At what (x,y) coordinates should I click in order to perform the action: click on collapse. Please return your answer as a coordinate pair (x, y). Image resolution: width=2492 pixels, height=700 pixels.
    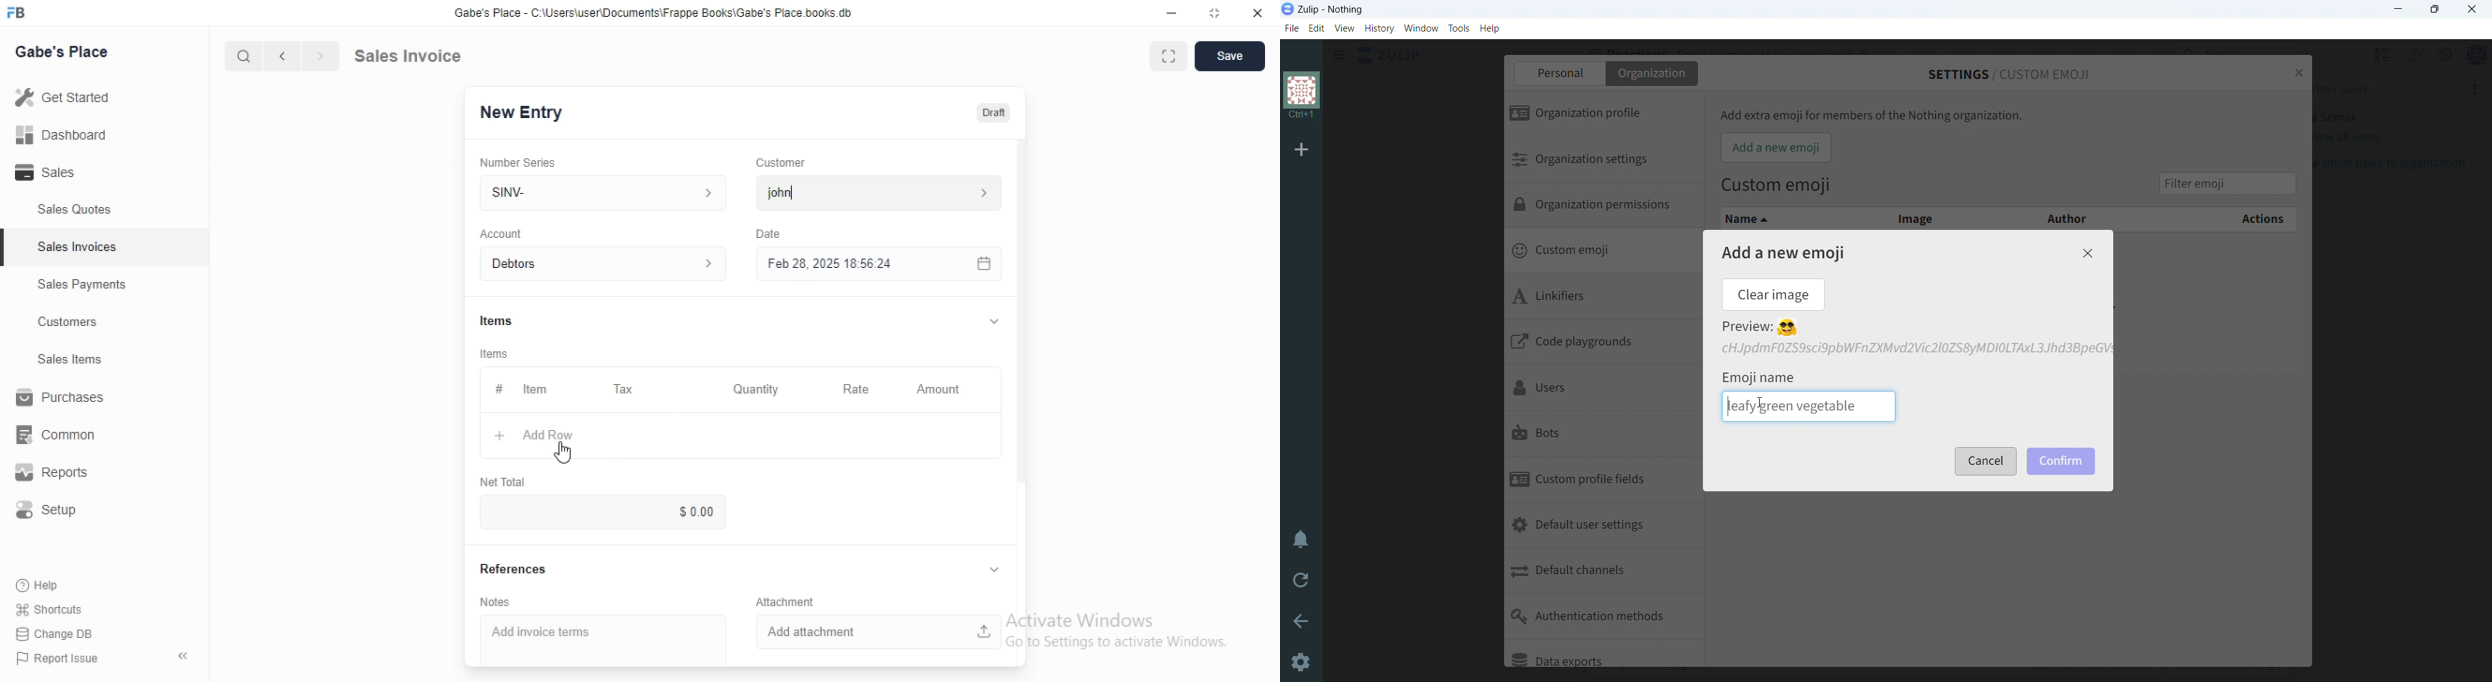
    Looking at the image, I should click on (991, 321).